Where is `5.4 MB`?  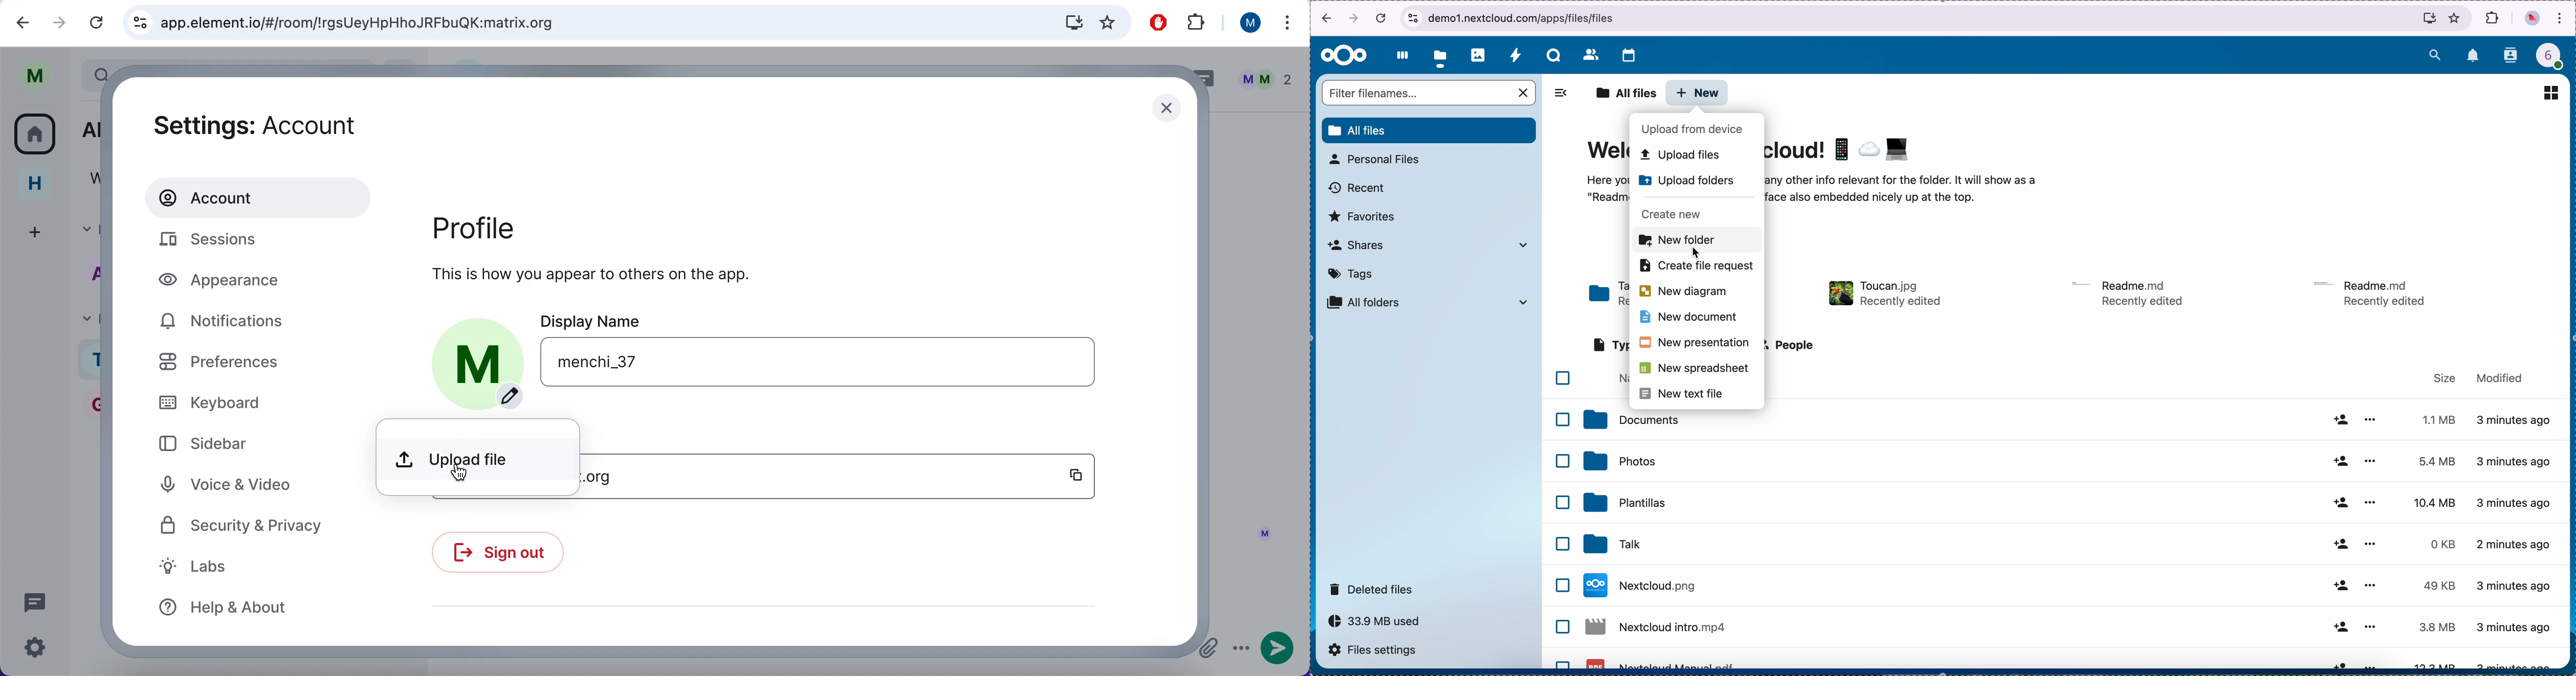 5.4 MB is located at coordinates (2430, 462).